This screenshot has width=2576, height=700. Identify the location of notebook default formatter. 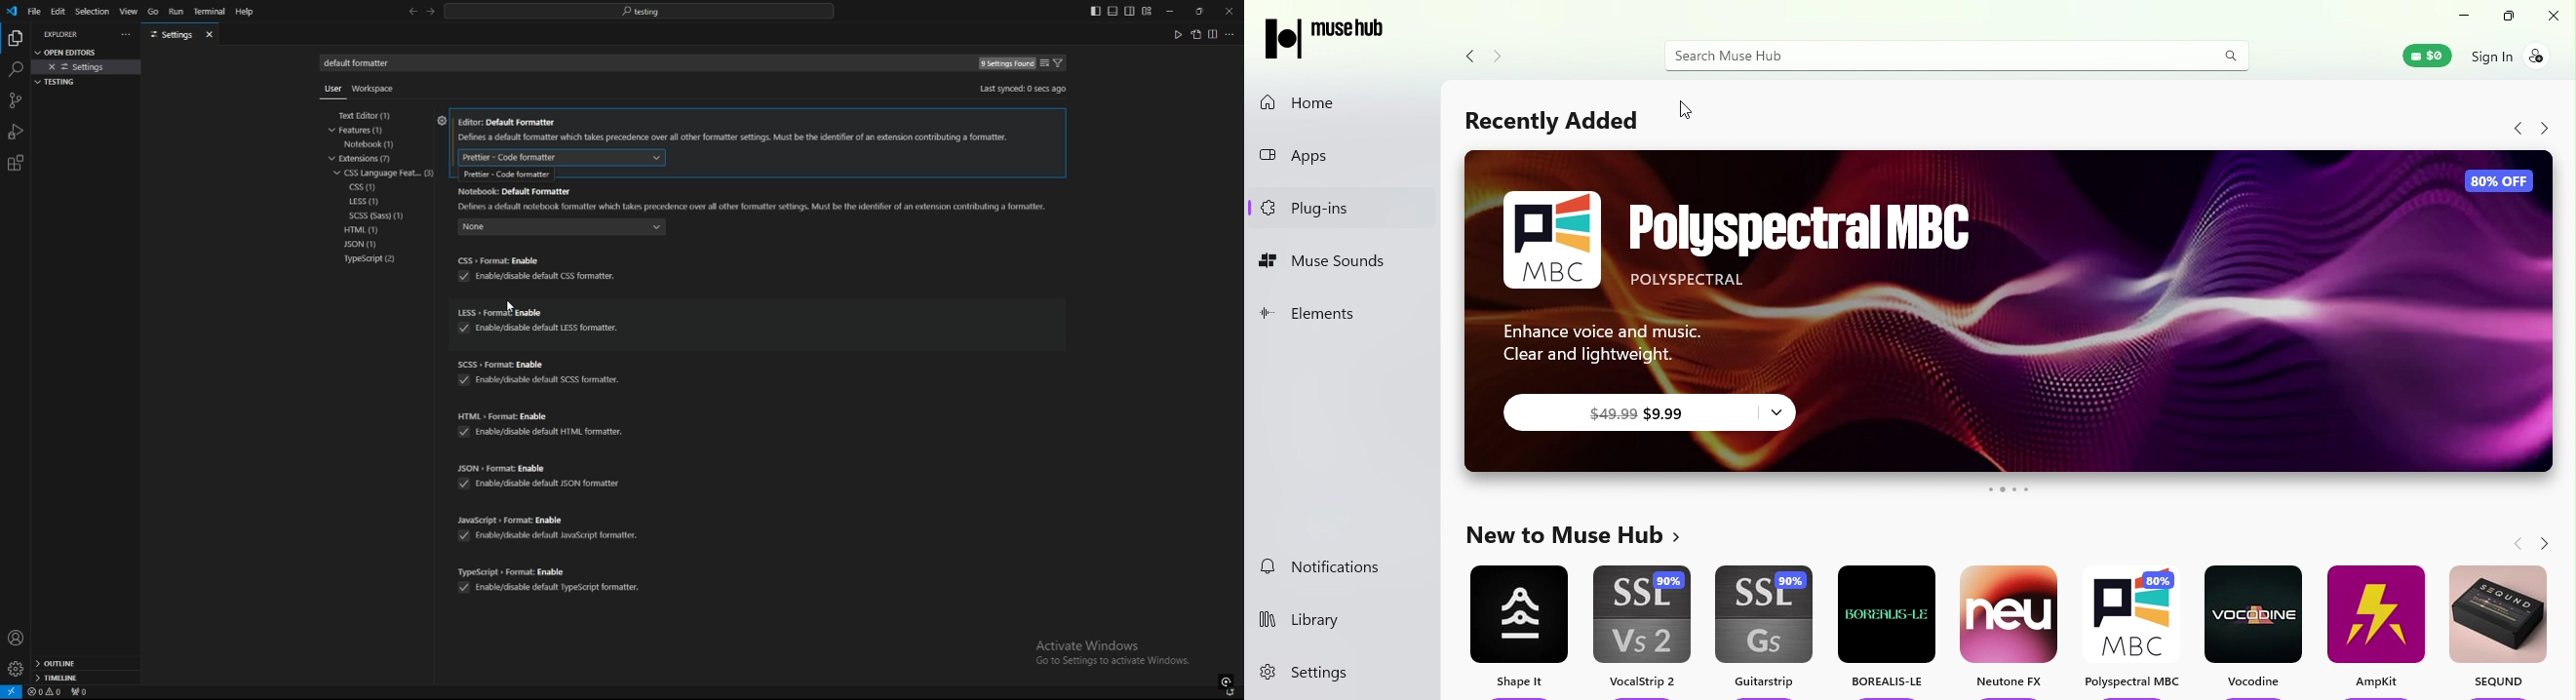
(755, 198).